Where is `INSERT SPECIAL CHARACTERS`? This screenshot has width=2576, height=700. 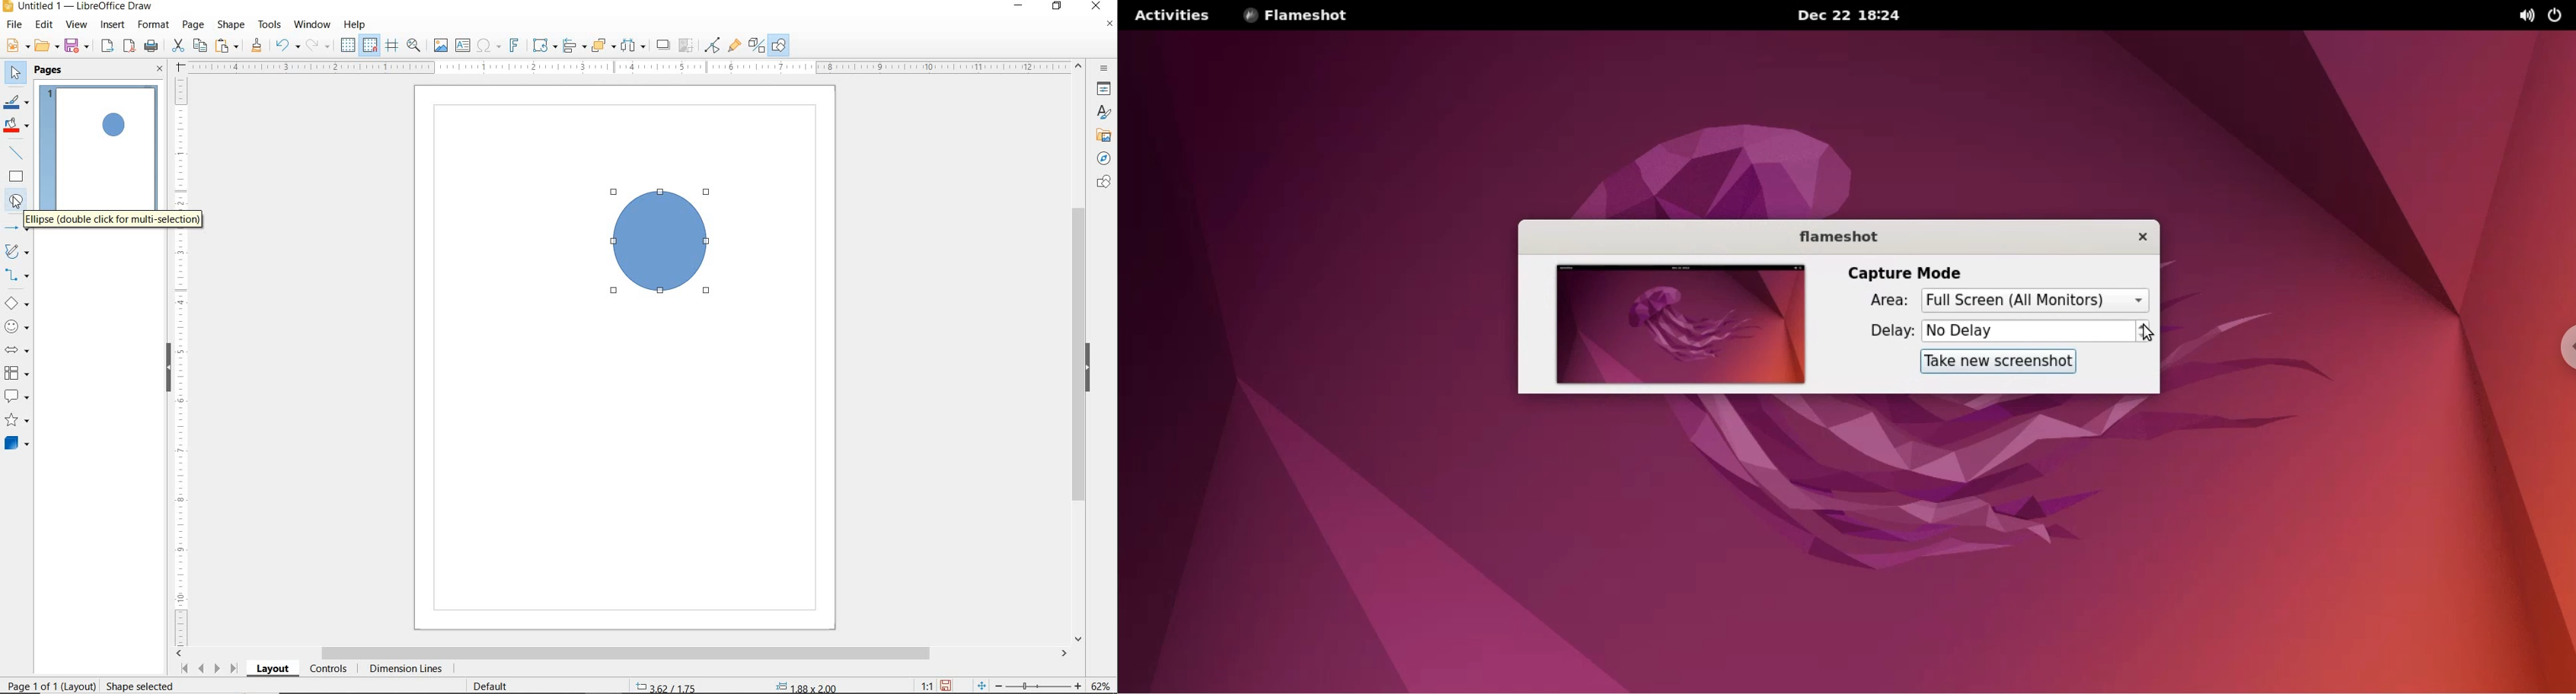
INSERT SPECIAL CHARACTERS is located at coordinates (487, 47).